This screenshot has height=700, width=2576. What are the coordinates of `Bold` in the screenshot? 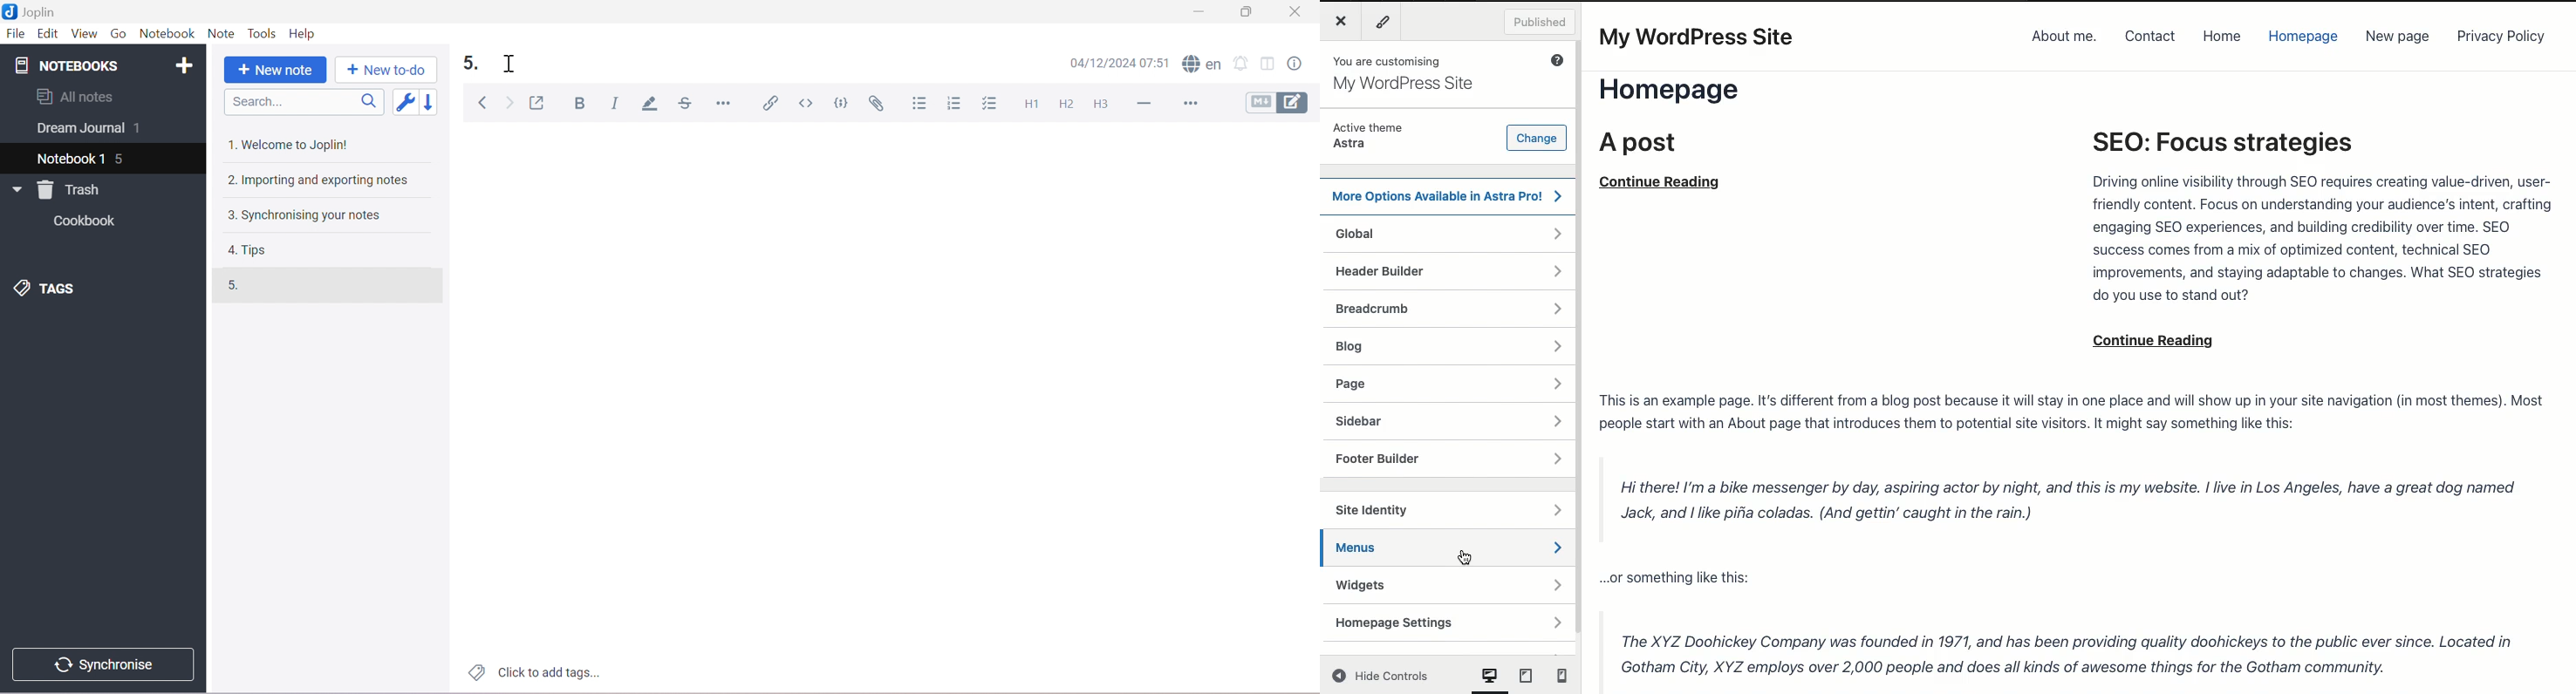 It's located at (584, 104).